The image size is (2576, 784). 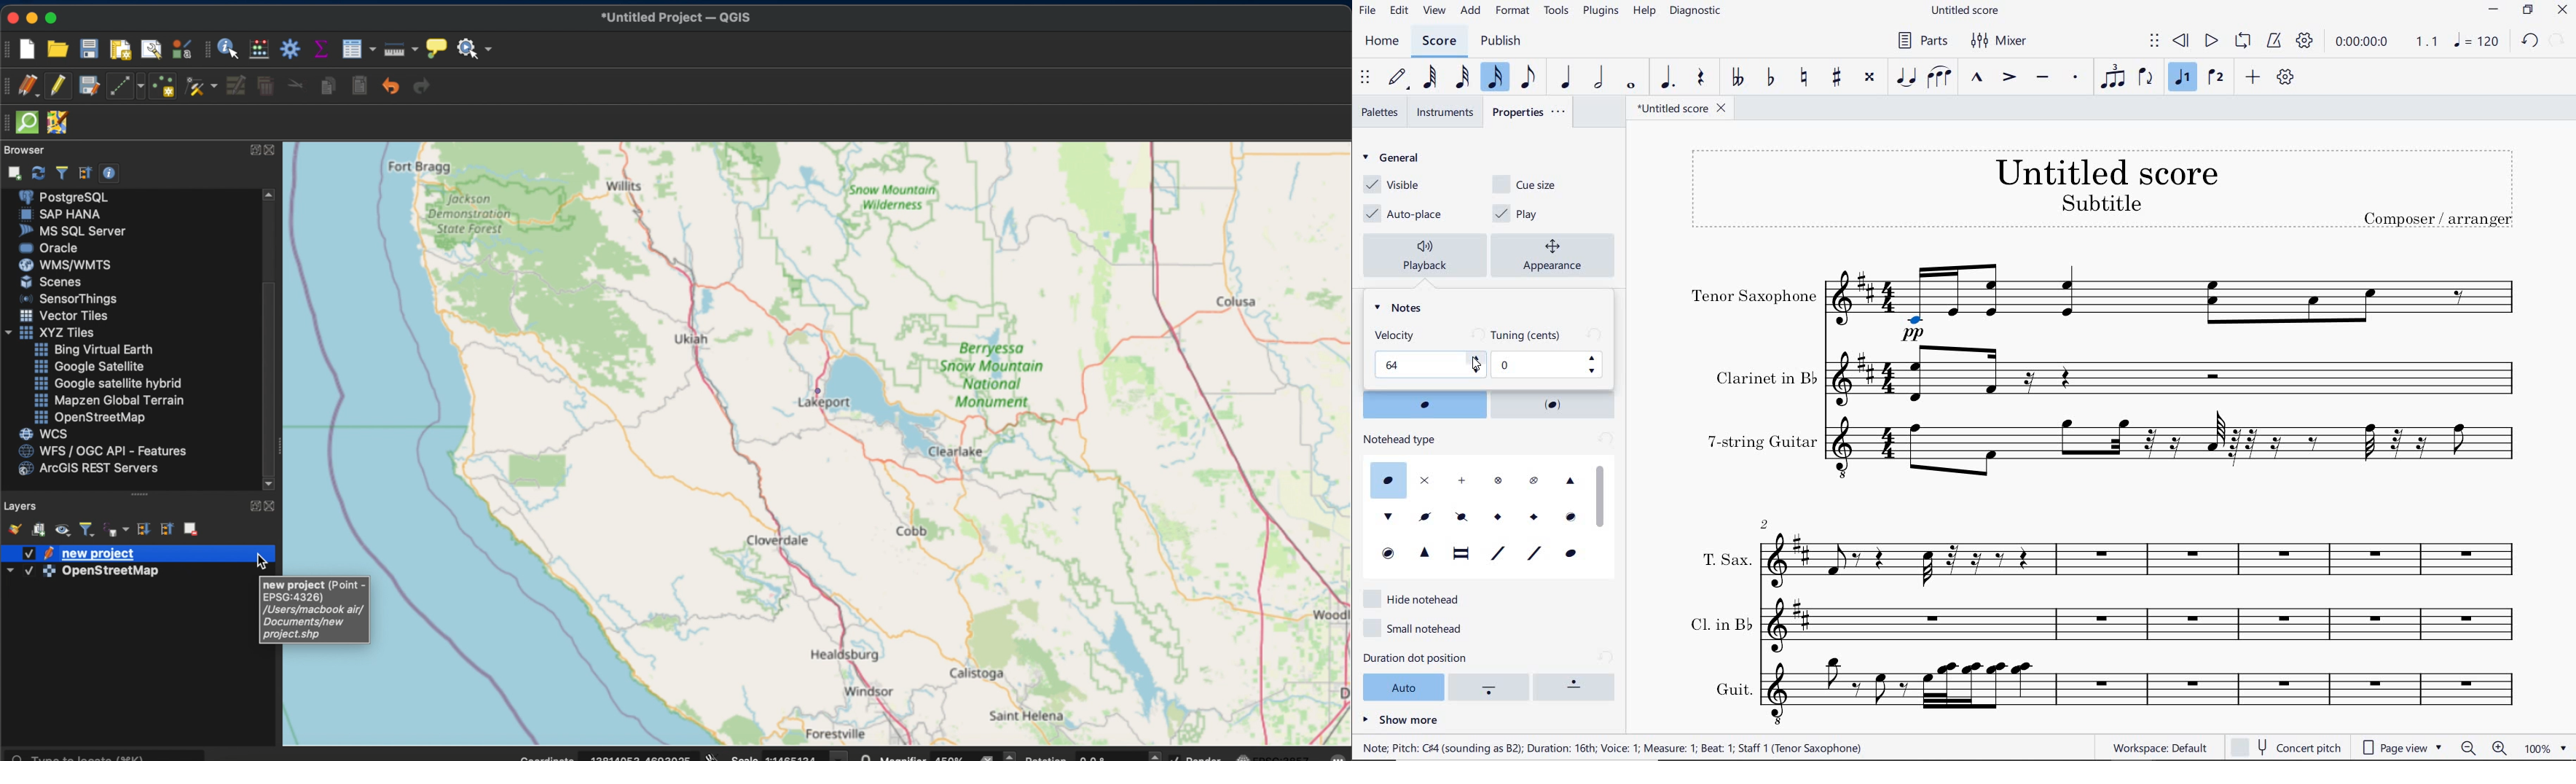 What do you see at coordinates (1871, 79) in the screenshot?
I see `TOGGLE DOUBLE-SHARP` at bounding box center [1871, 79].